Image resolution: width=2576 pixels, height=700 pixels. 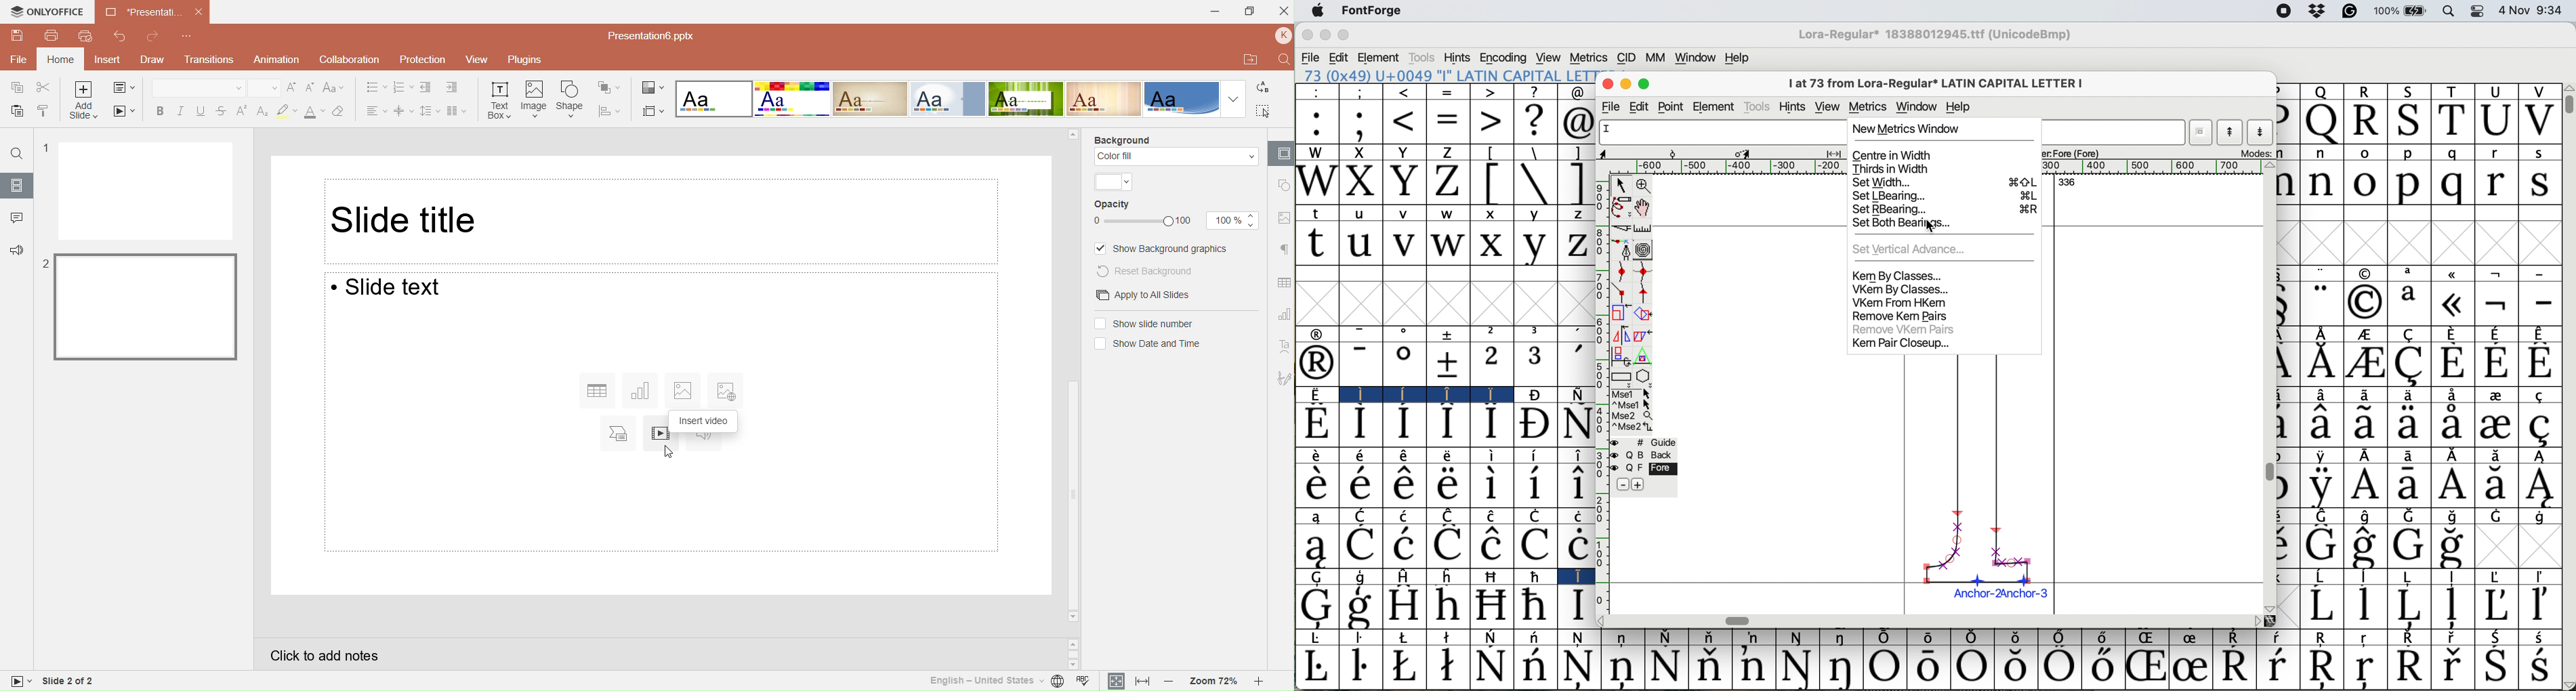 I want to click on Insert video, so click(x=658, y=437).